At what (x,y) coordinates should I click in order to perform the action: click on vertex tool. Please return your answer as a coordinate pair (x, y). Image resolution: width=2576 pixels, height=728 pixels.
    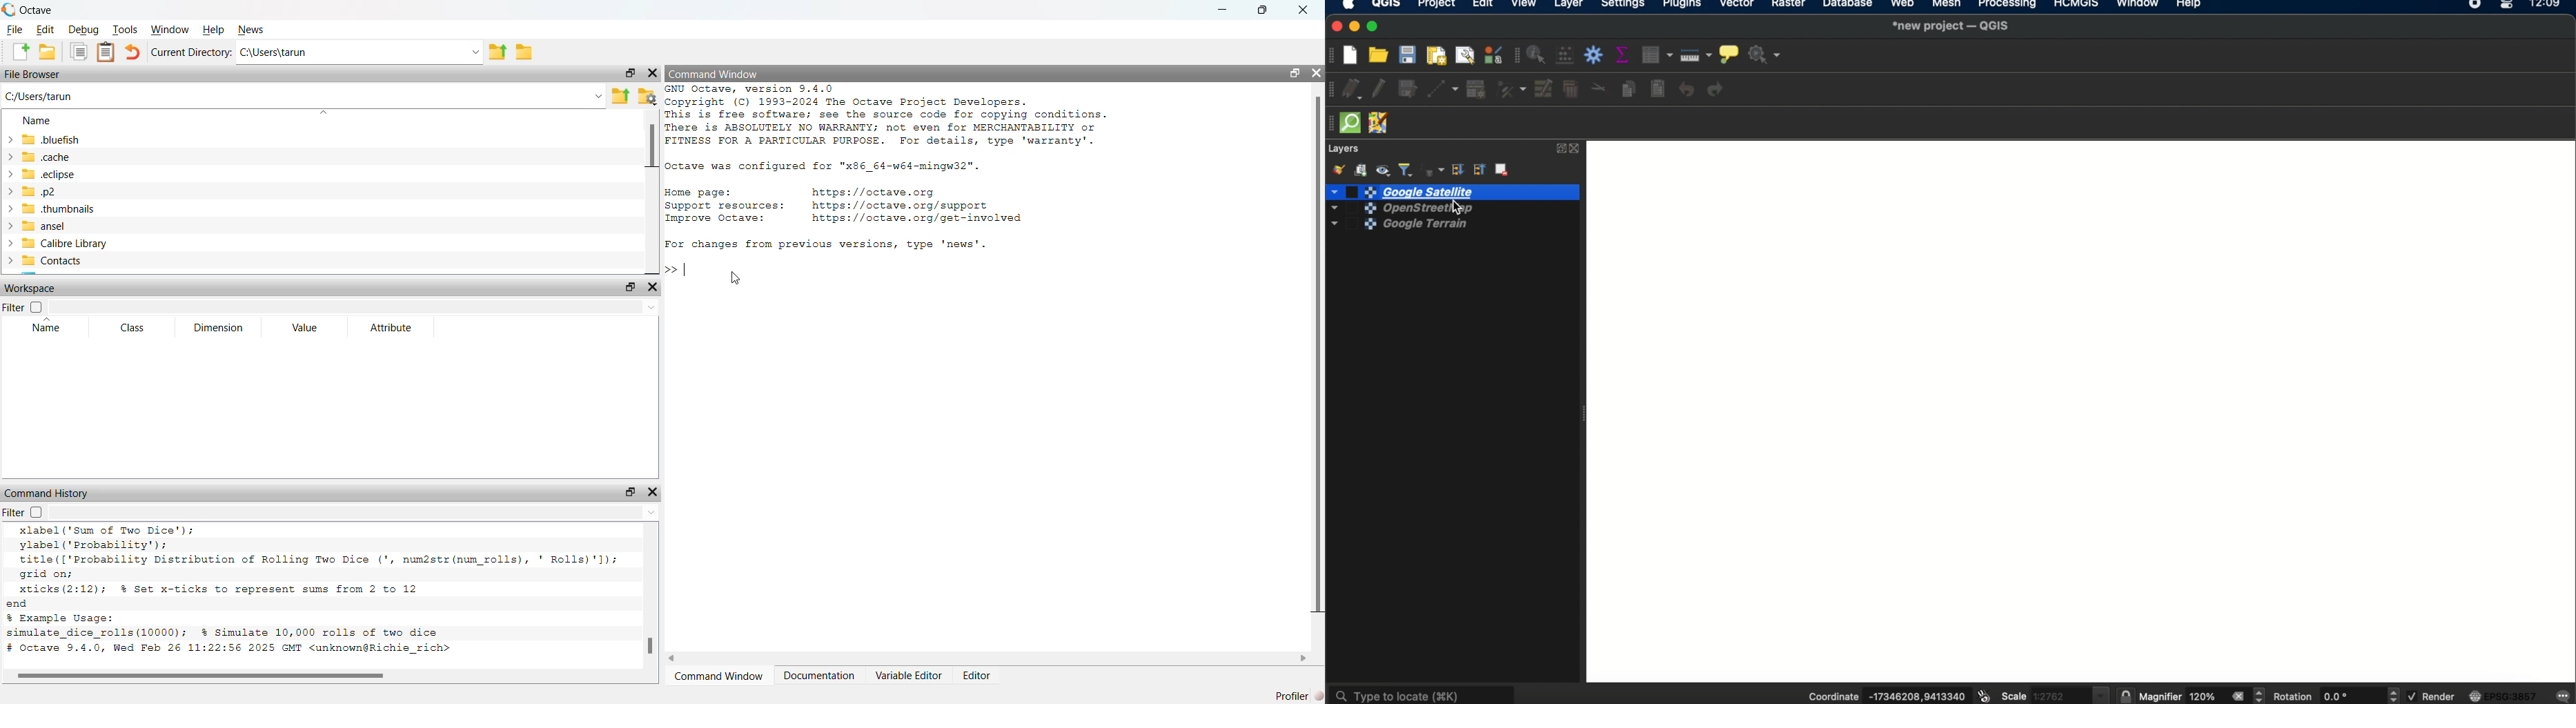
    Looking at the image, I should click on (1511, 90).